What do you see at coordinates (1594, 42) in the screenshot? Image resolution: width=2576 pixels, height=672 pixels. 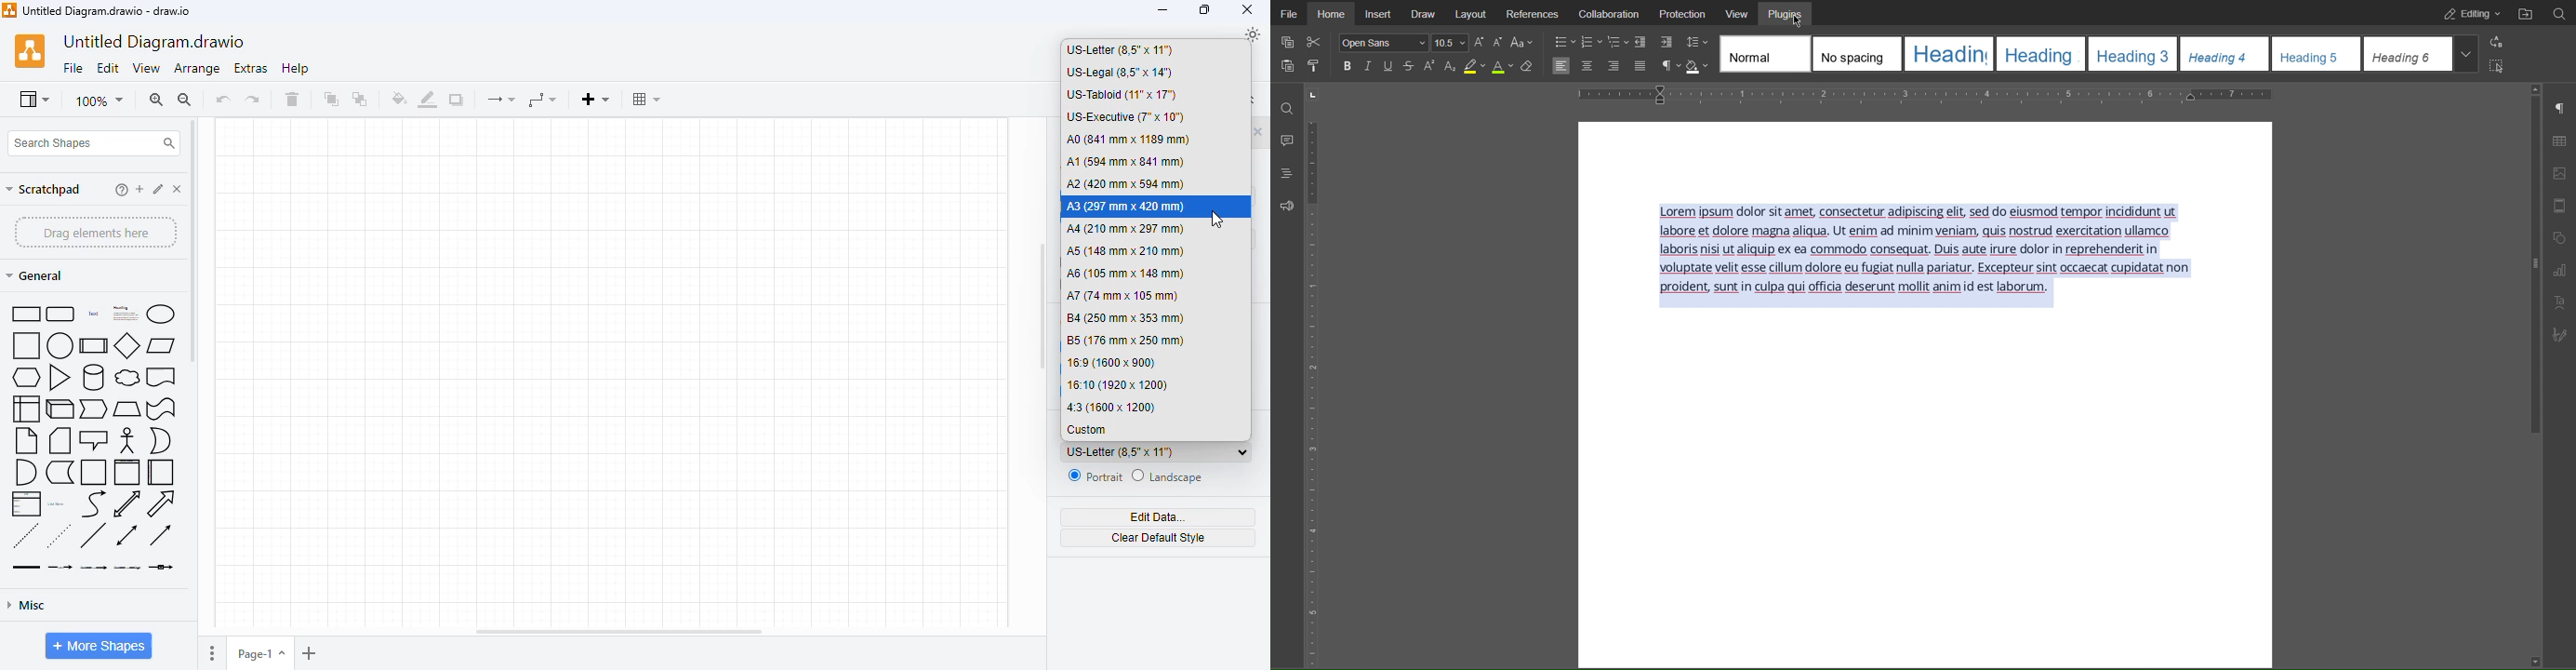 I see `Numbered List` at bounding box center [1594, 42].